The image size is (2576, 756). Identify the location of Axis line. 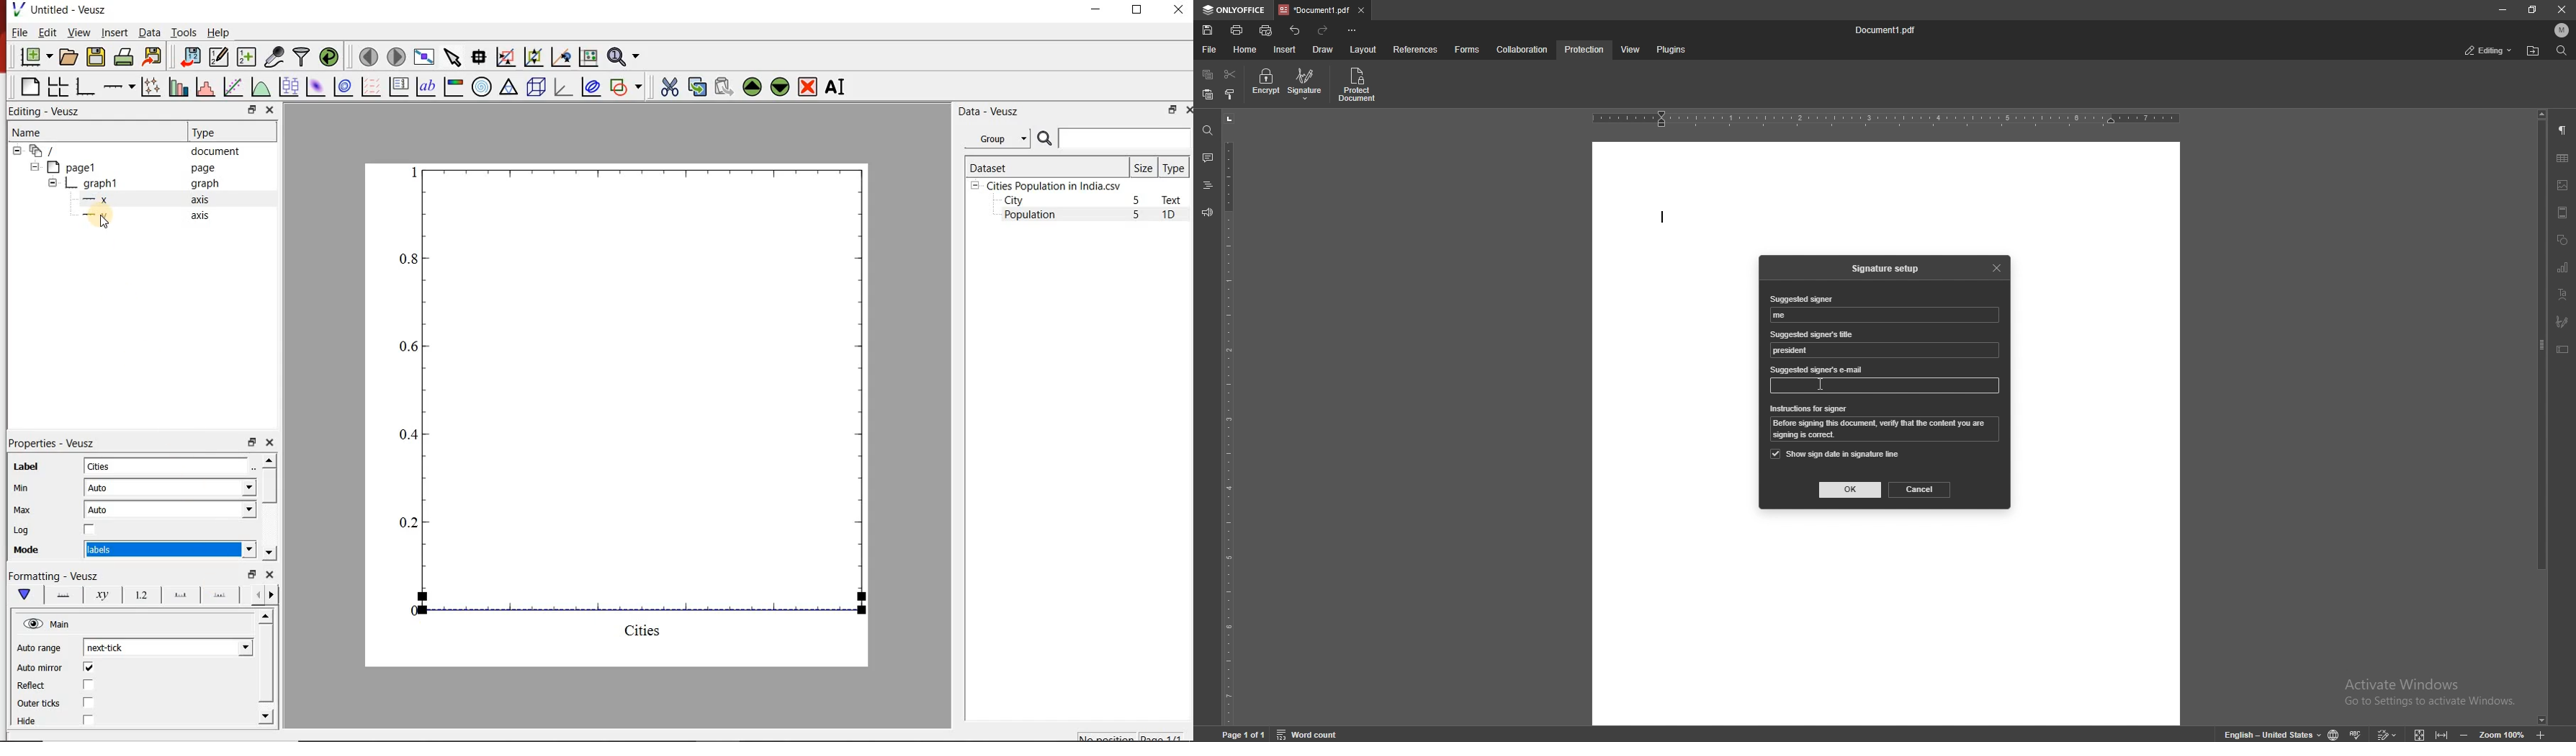
(63, 597).